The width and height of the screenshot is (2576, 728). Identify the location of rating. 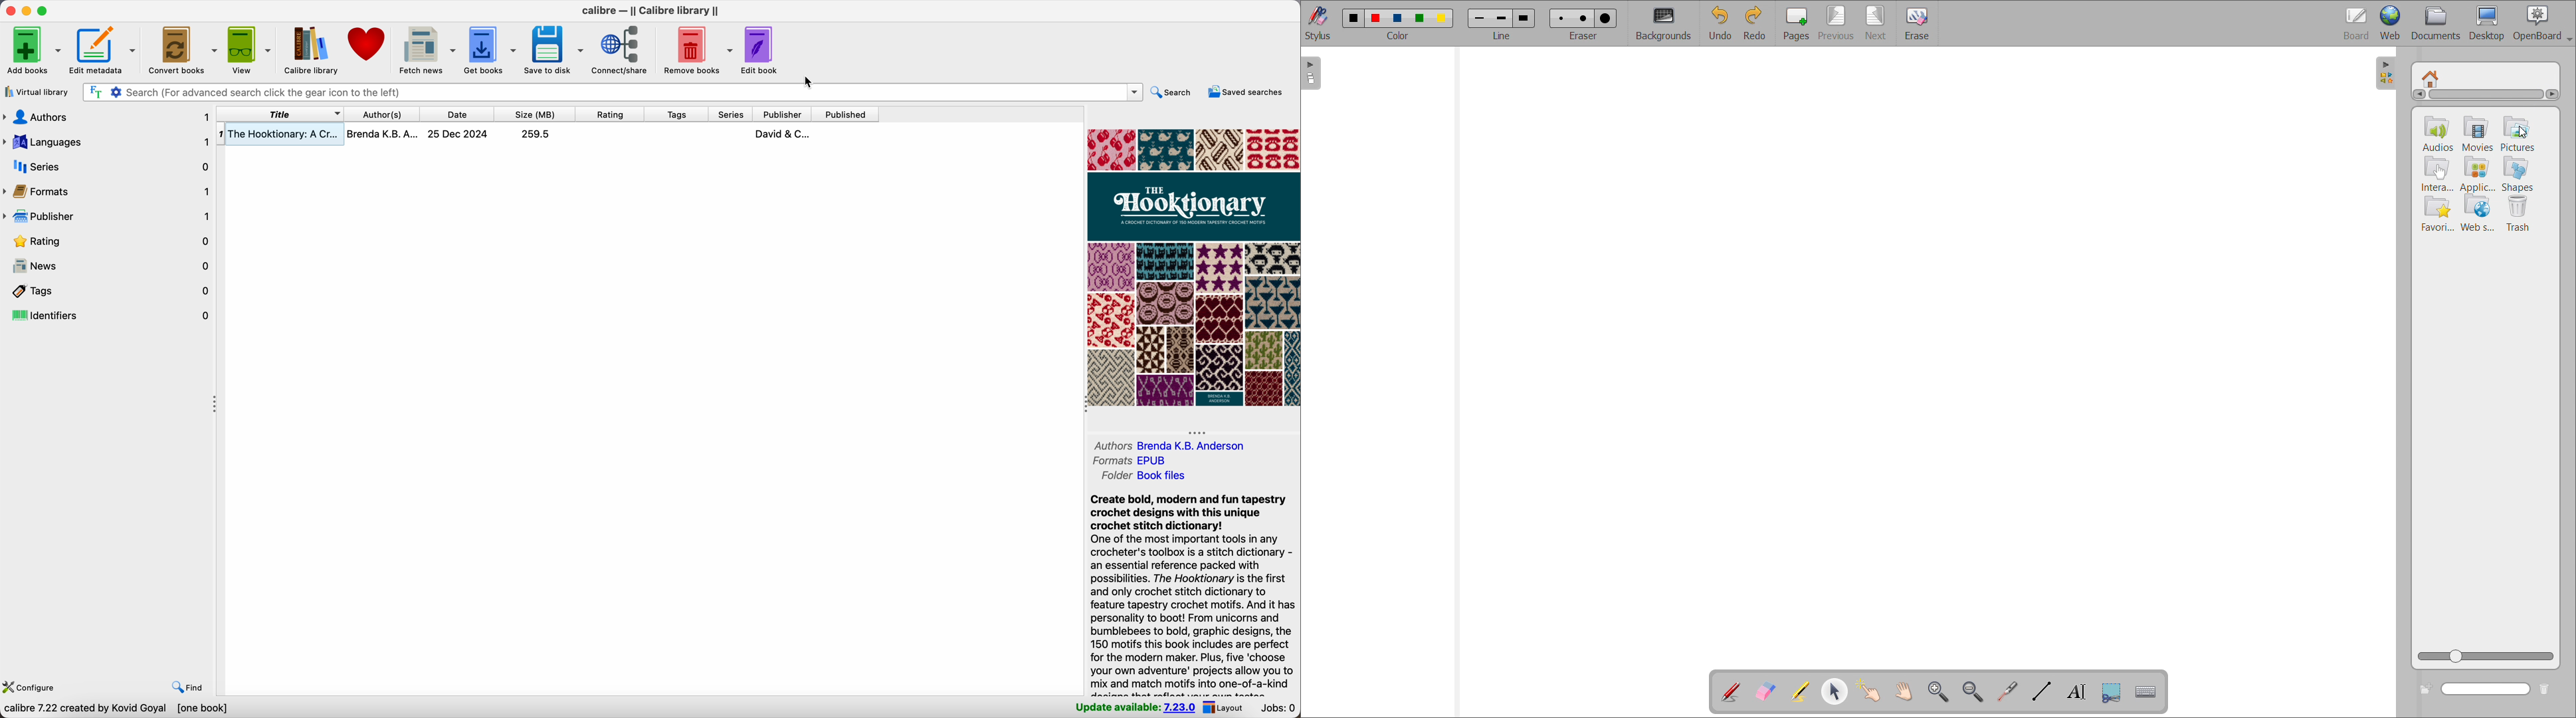
(109, 242).